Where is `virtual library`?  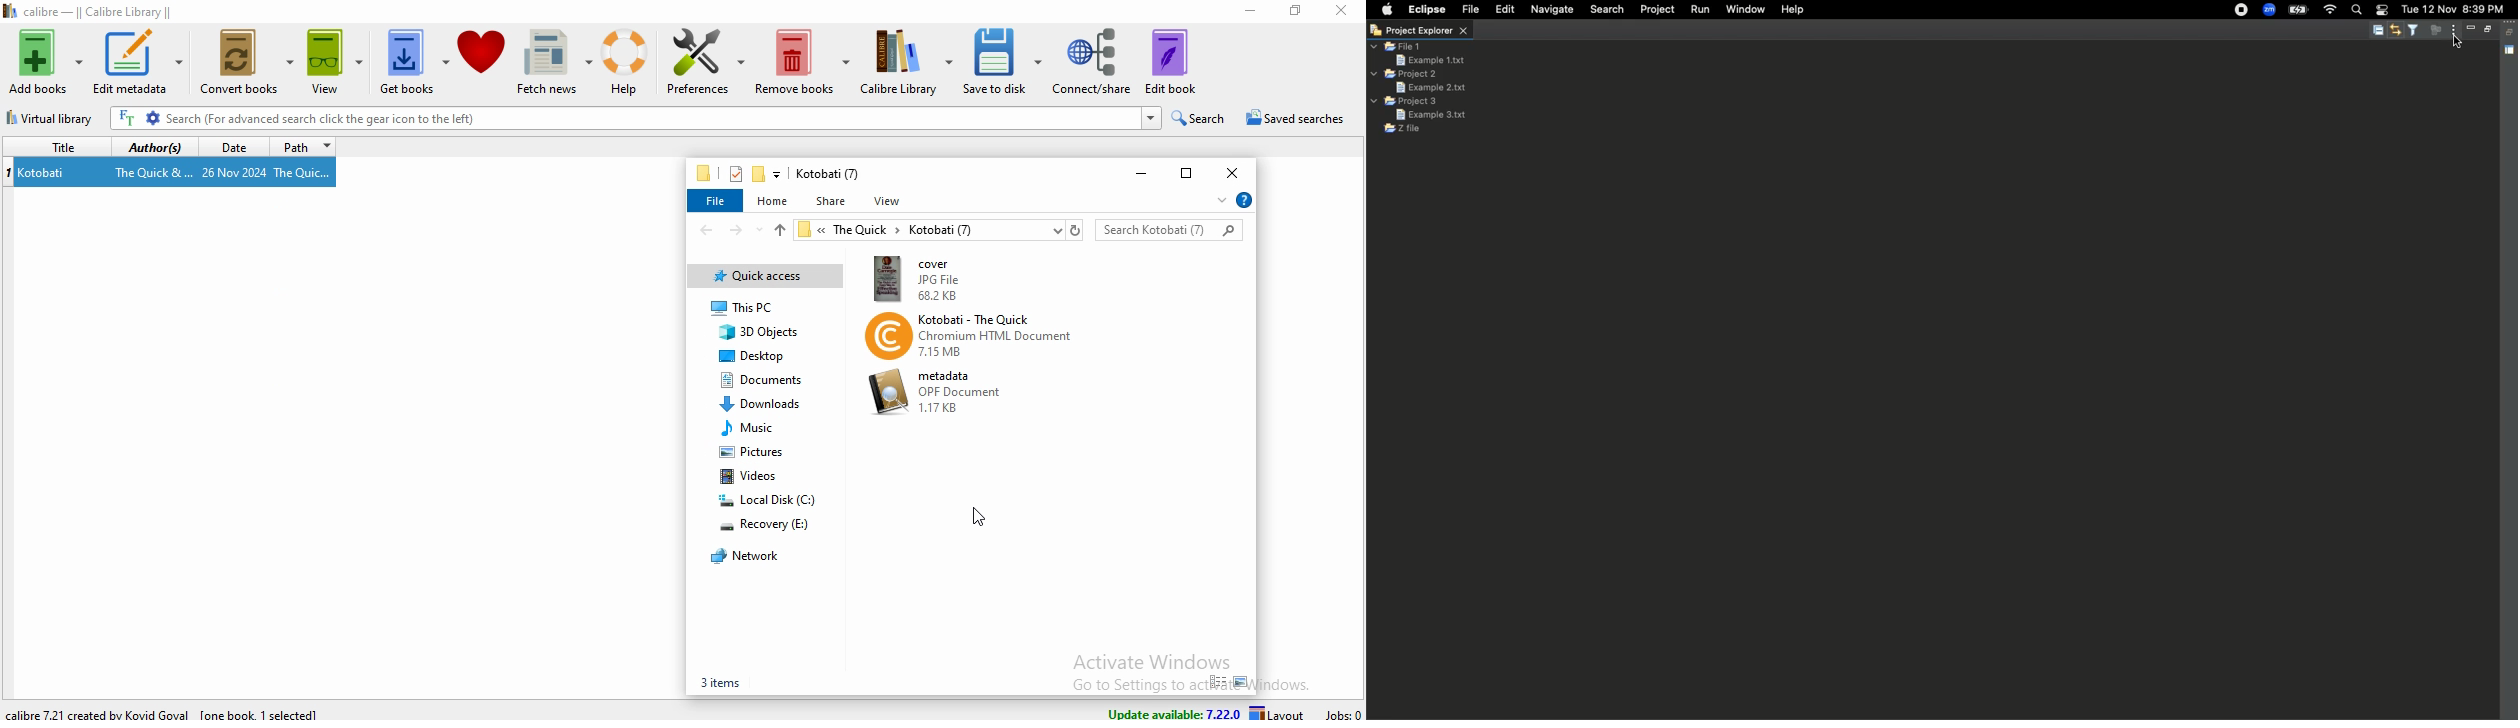
virtual library is located at coordinates (54, 121).